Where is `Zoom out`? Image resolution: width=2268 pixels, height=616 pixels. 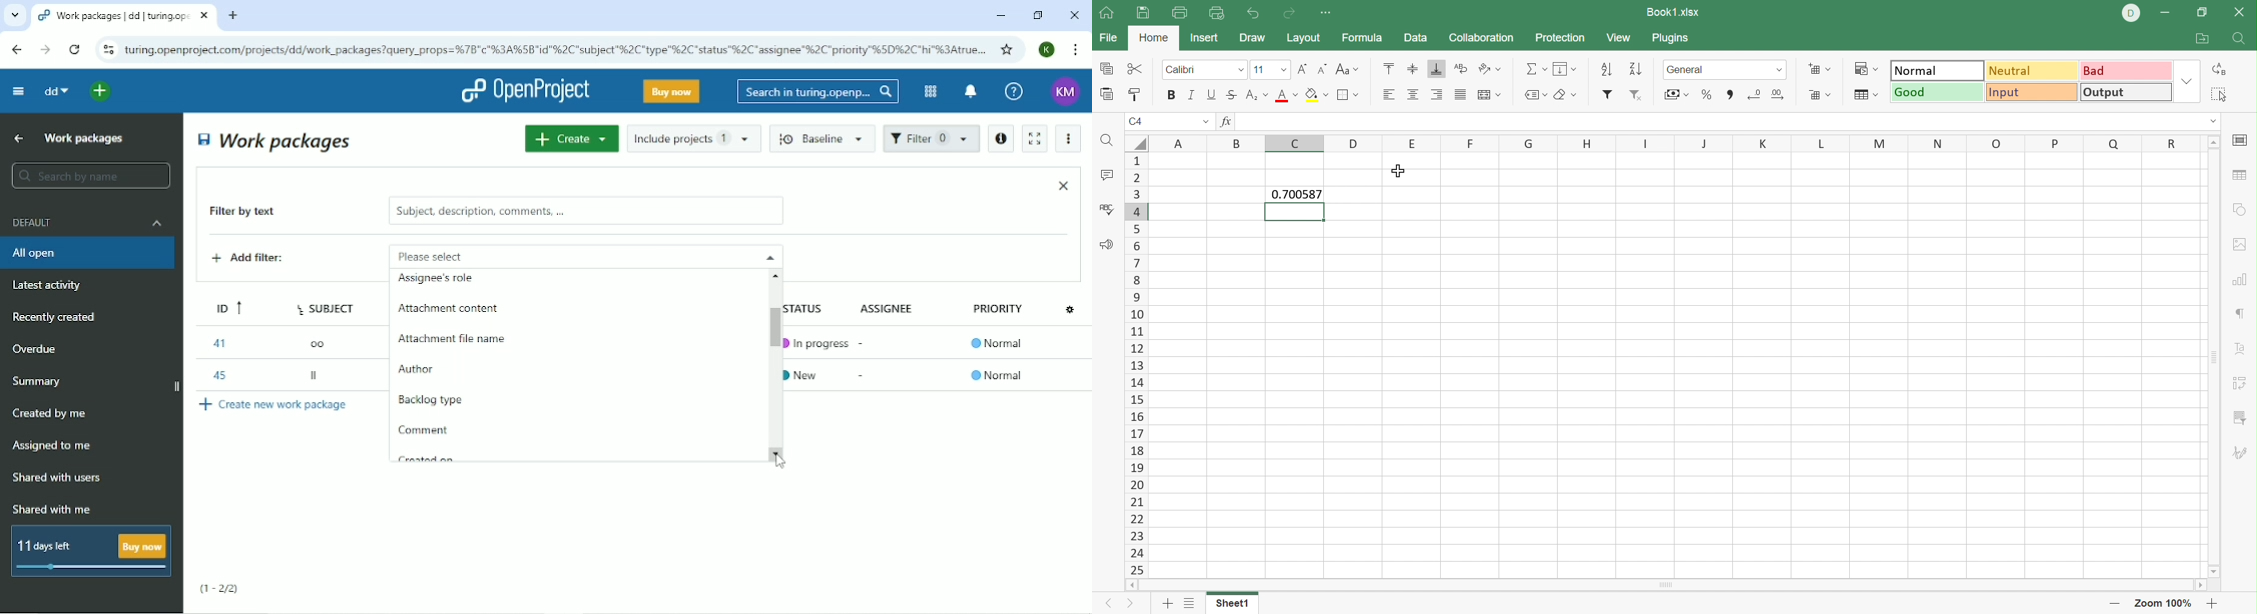
Zoom out is located at coordinates (2115, 605).